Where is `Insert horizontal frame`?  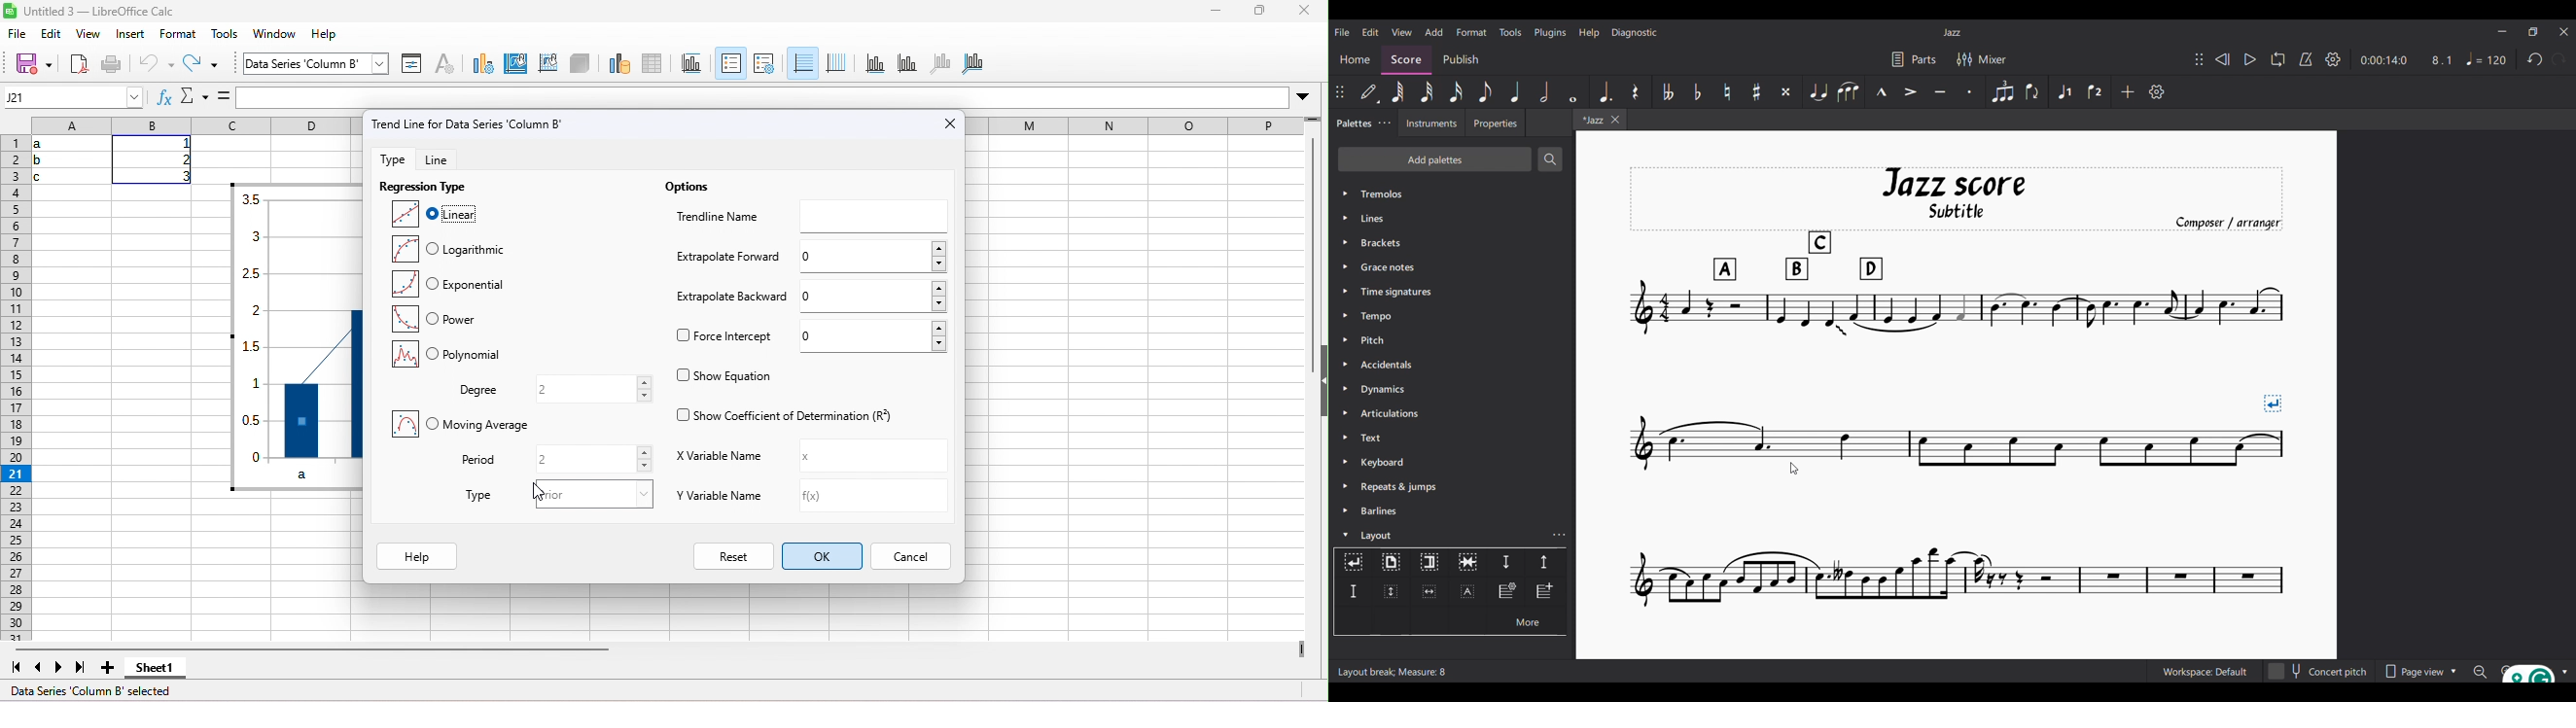 Insert horizontal frame is located at coordinates (1429, 592).